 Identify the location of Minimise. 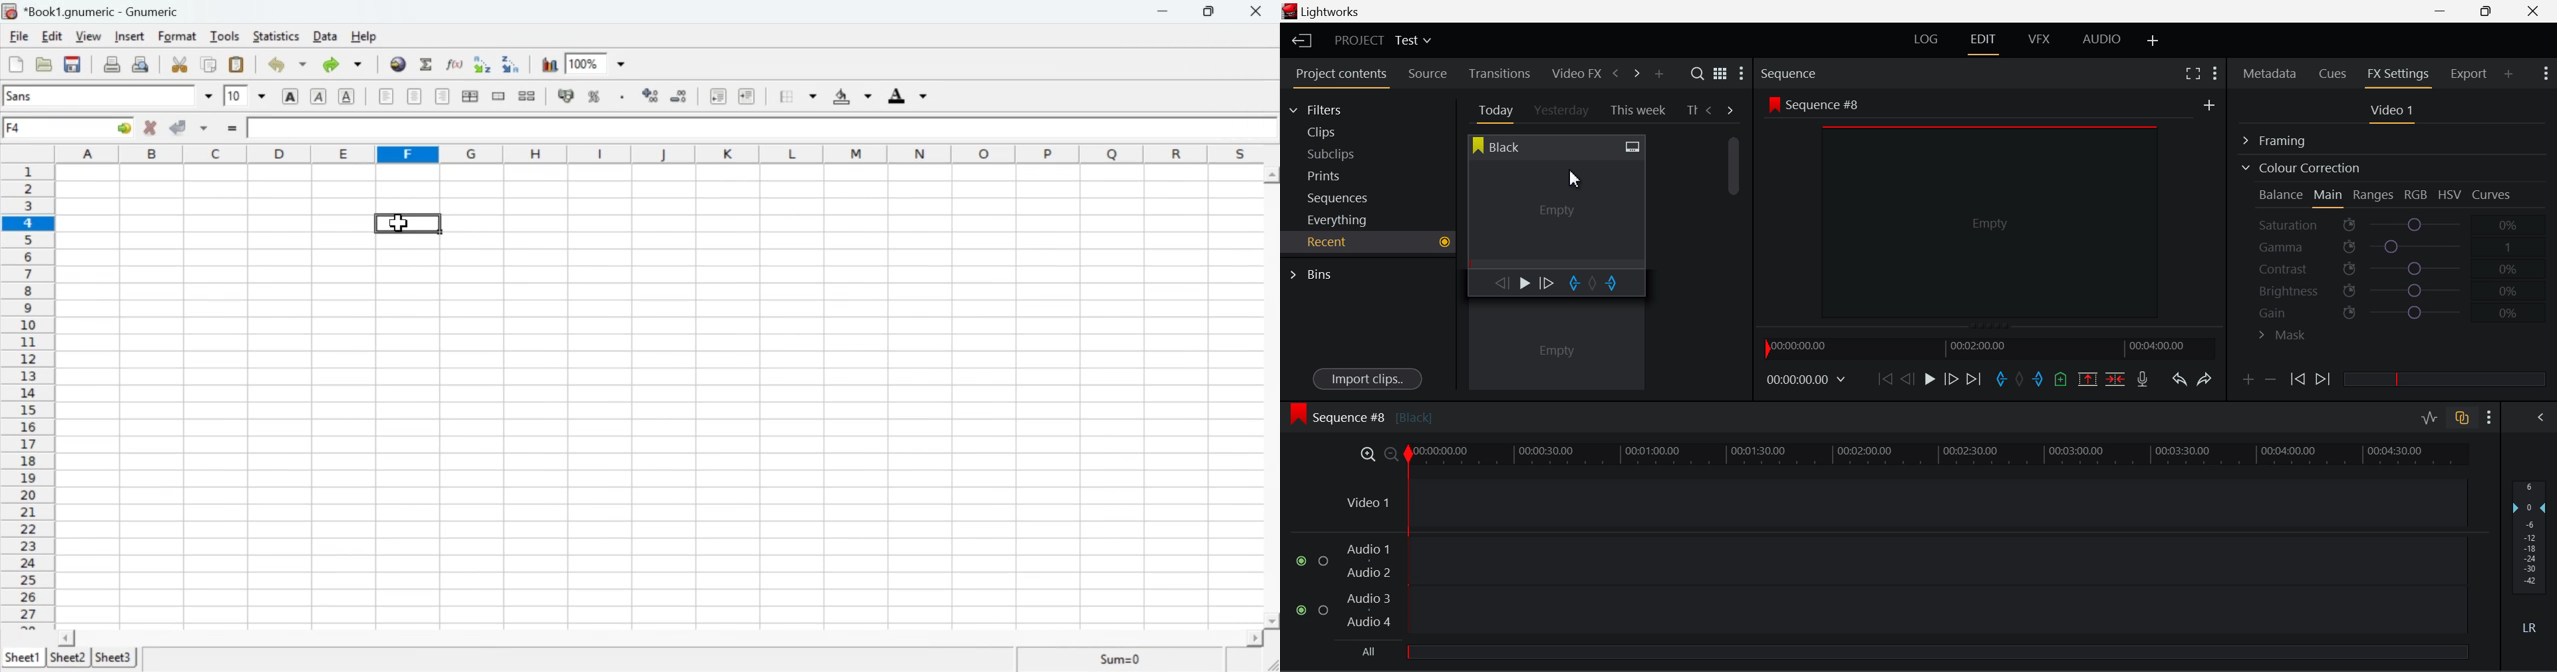
(1208, 11).